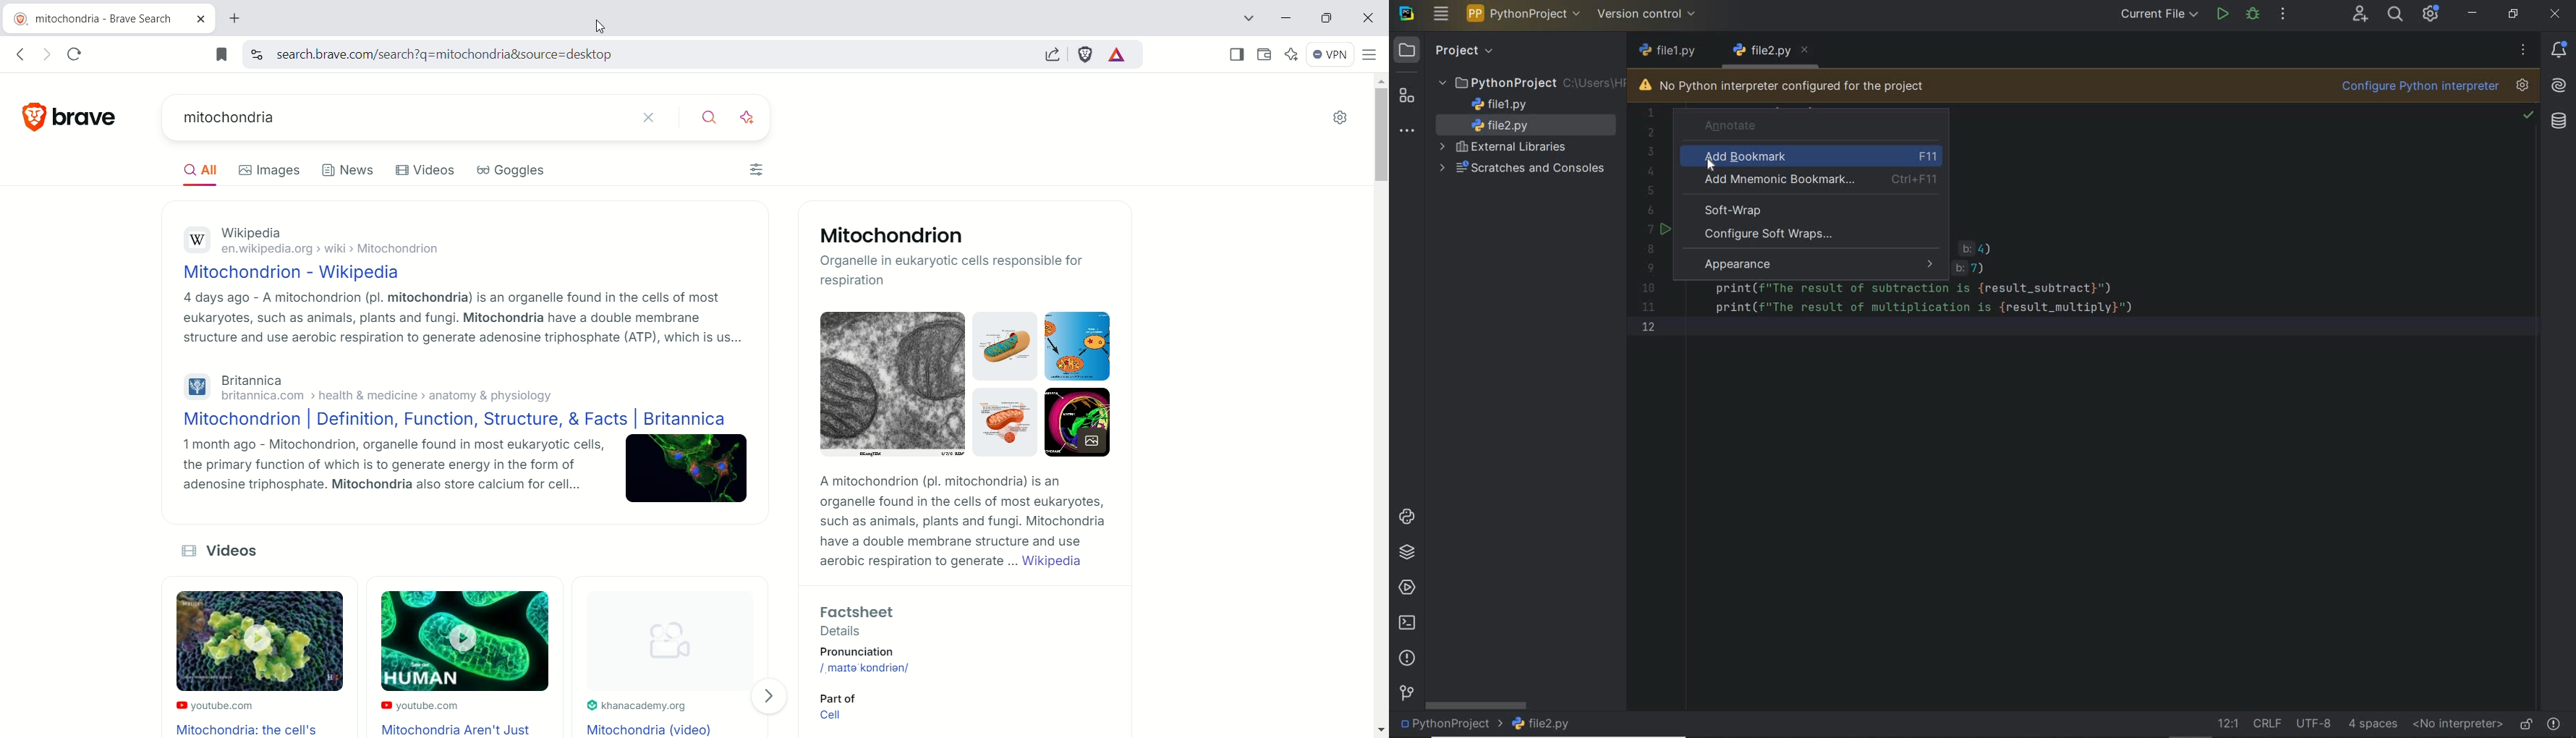 Image resolution: width=2576 pixels, height=756 pixels. Describe the element at coordinates (1713, 168) in the screenshot. I see `cursor` at that location.